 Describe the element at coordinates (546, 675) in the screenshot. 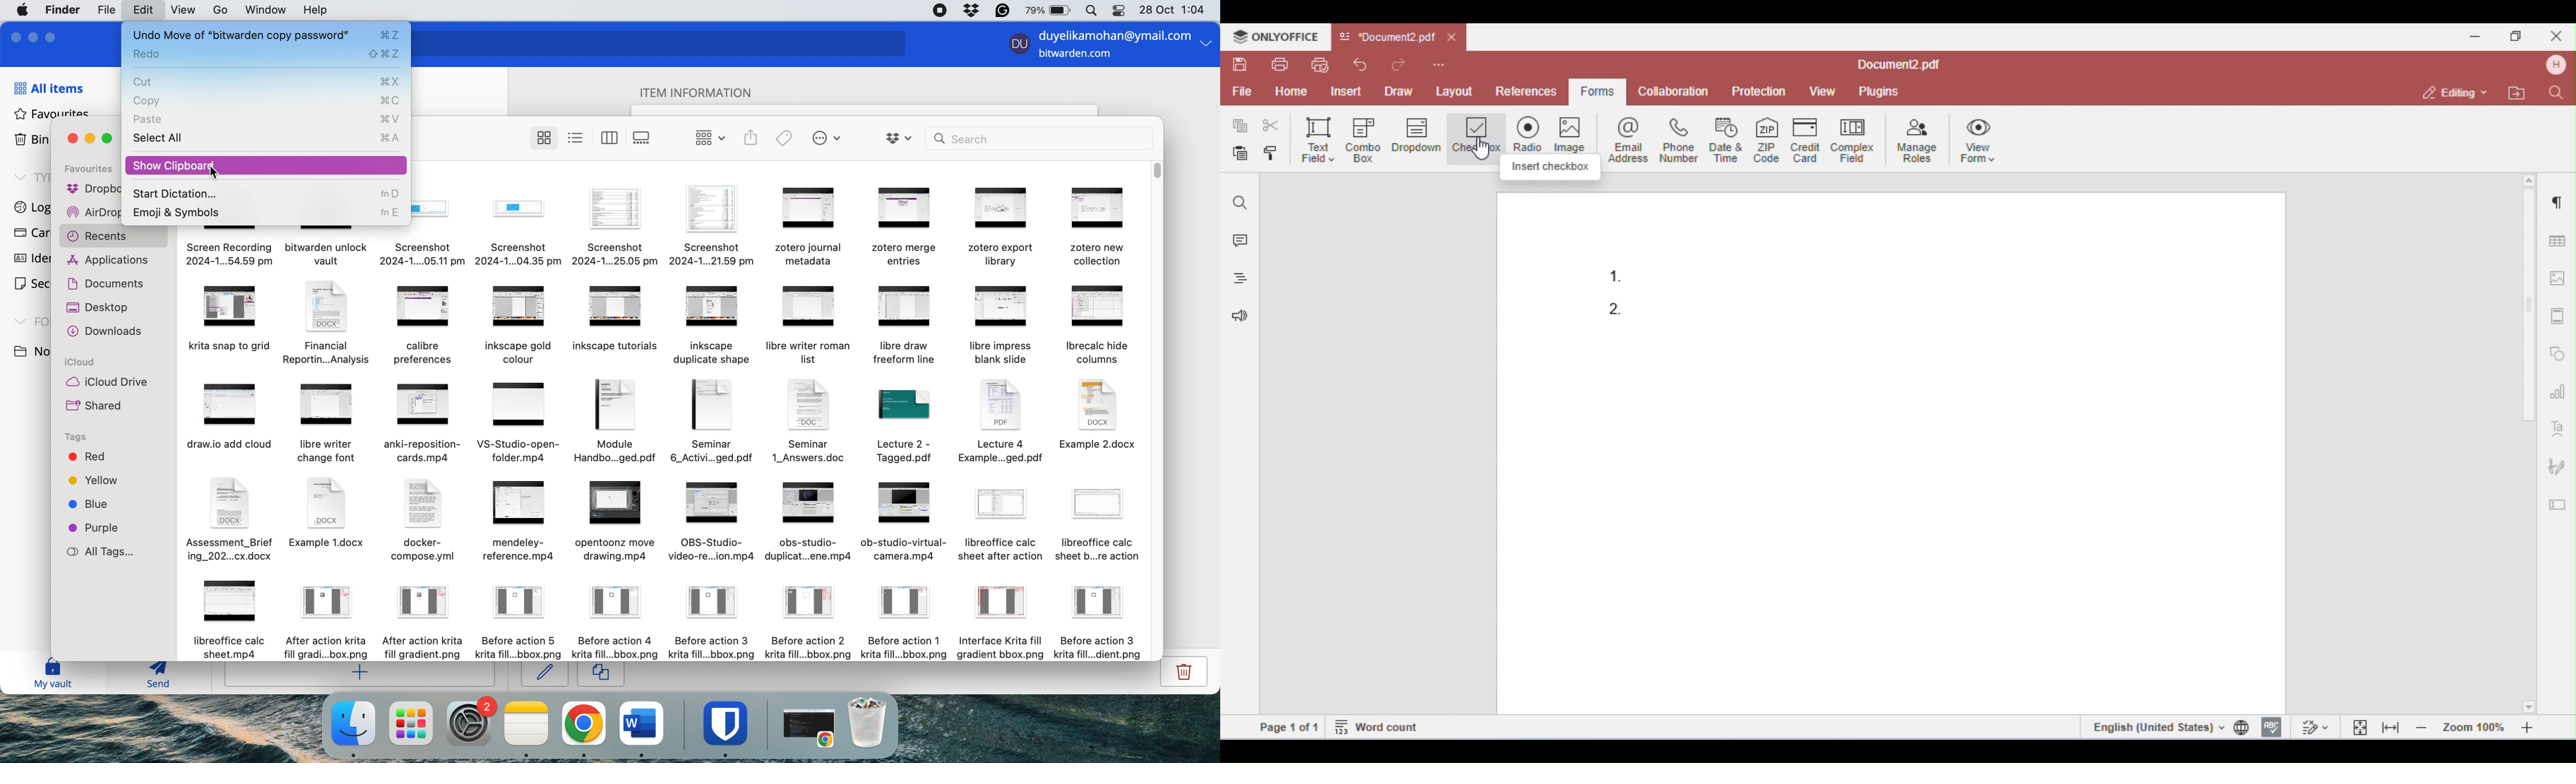

I see `edit` at that location.